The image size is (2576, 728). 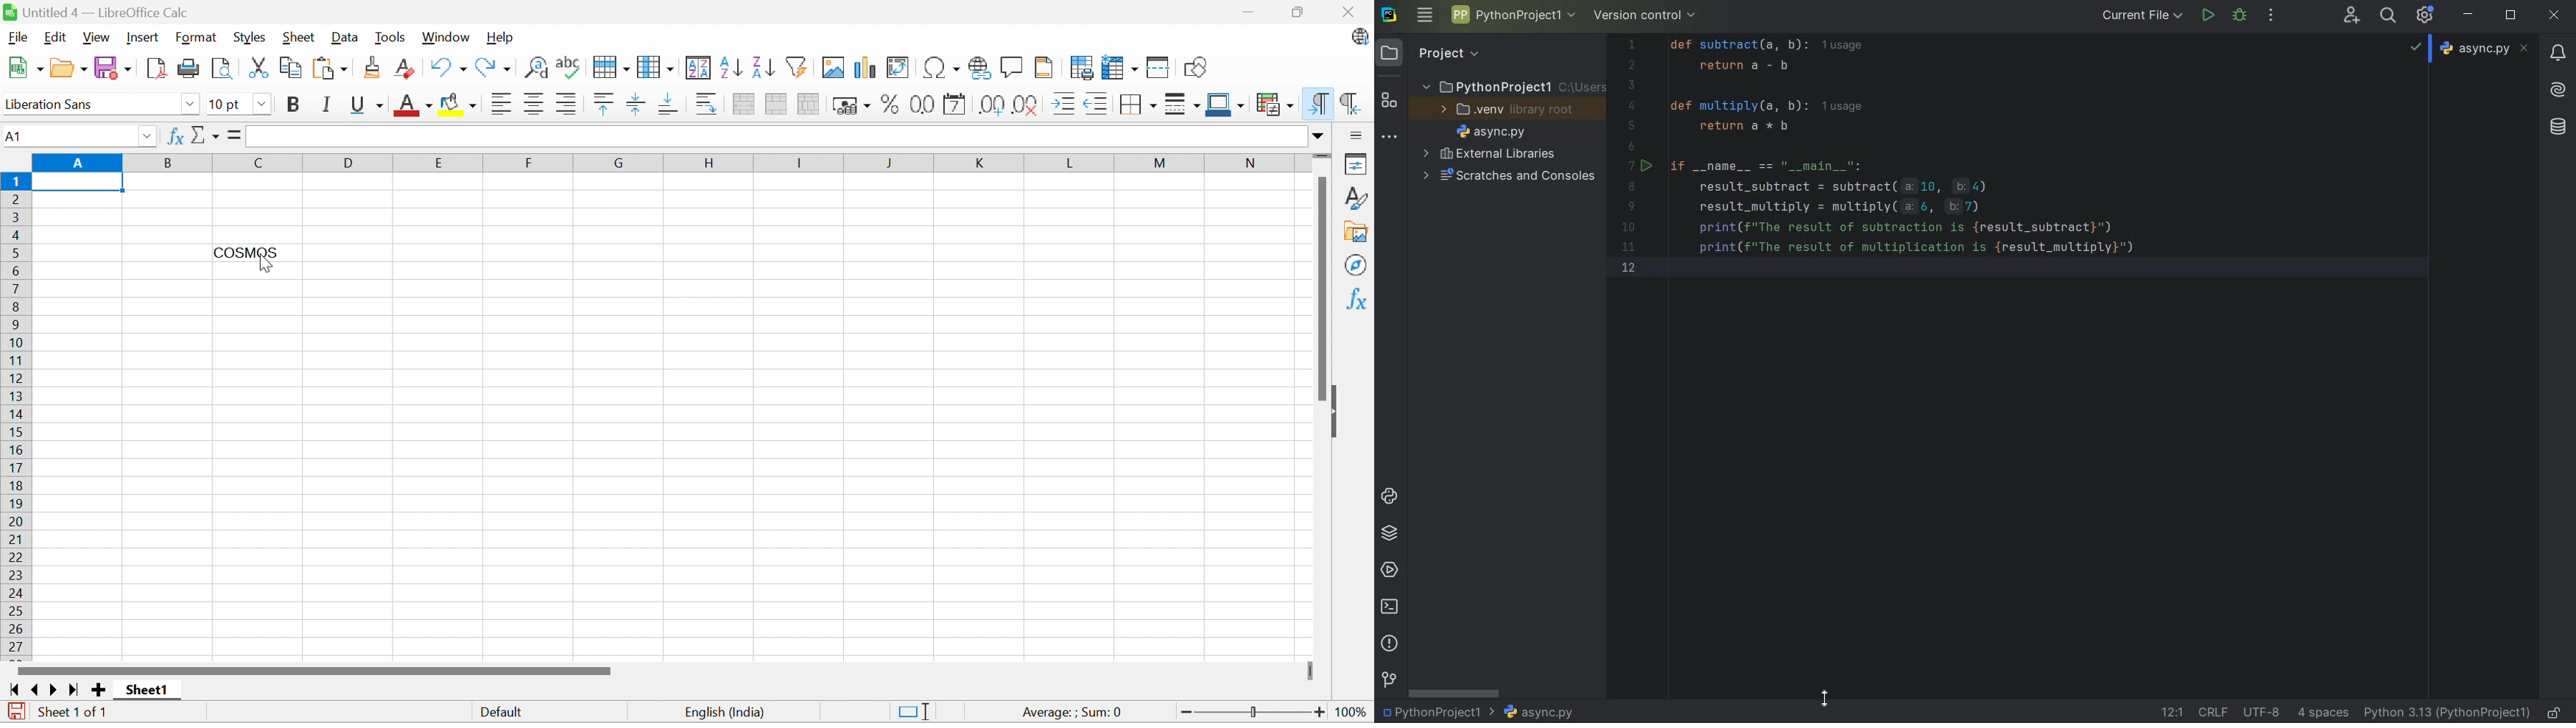 I want to click on Insert Hyperlink, so click(x=982, y=68).